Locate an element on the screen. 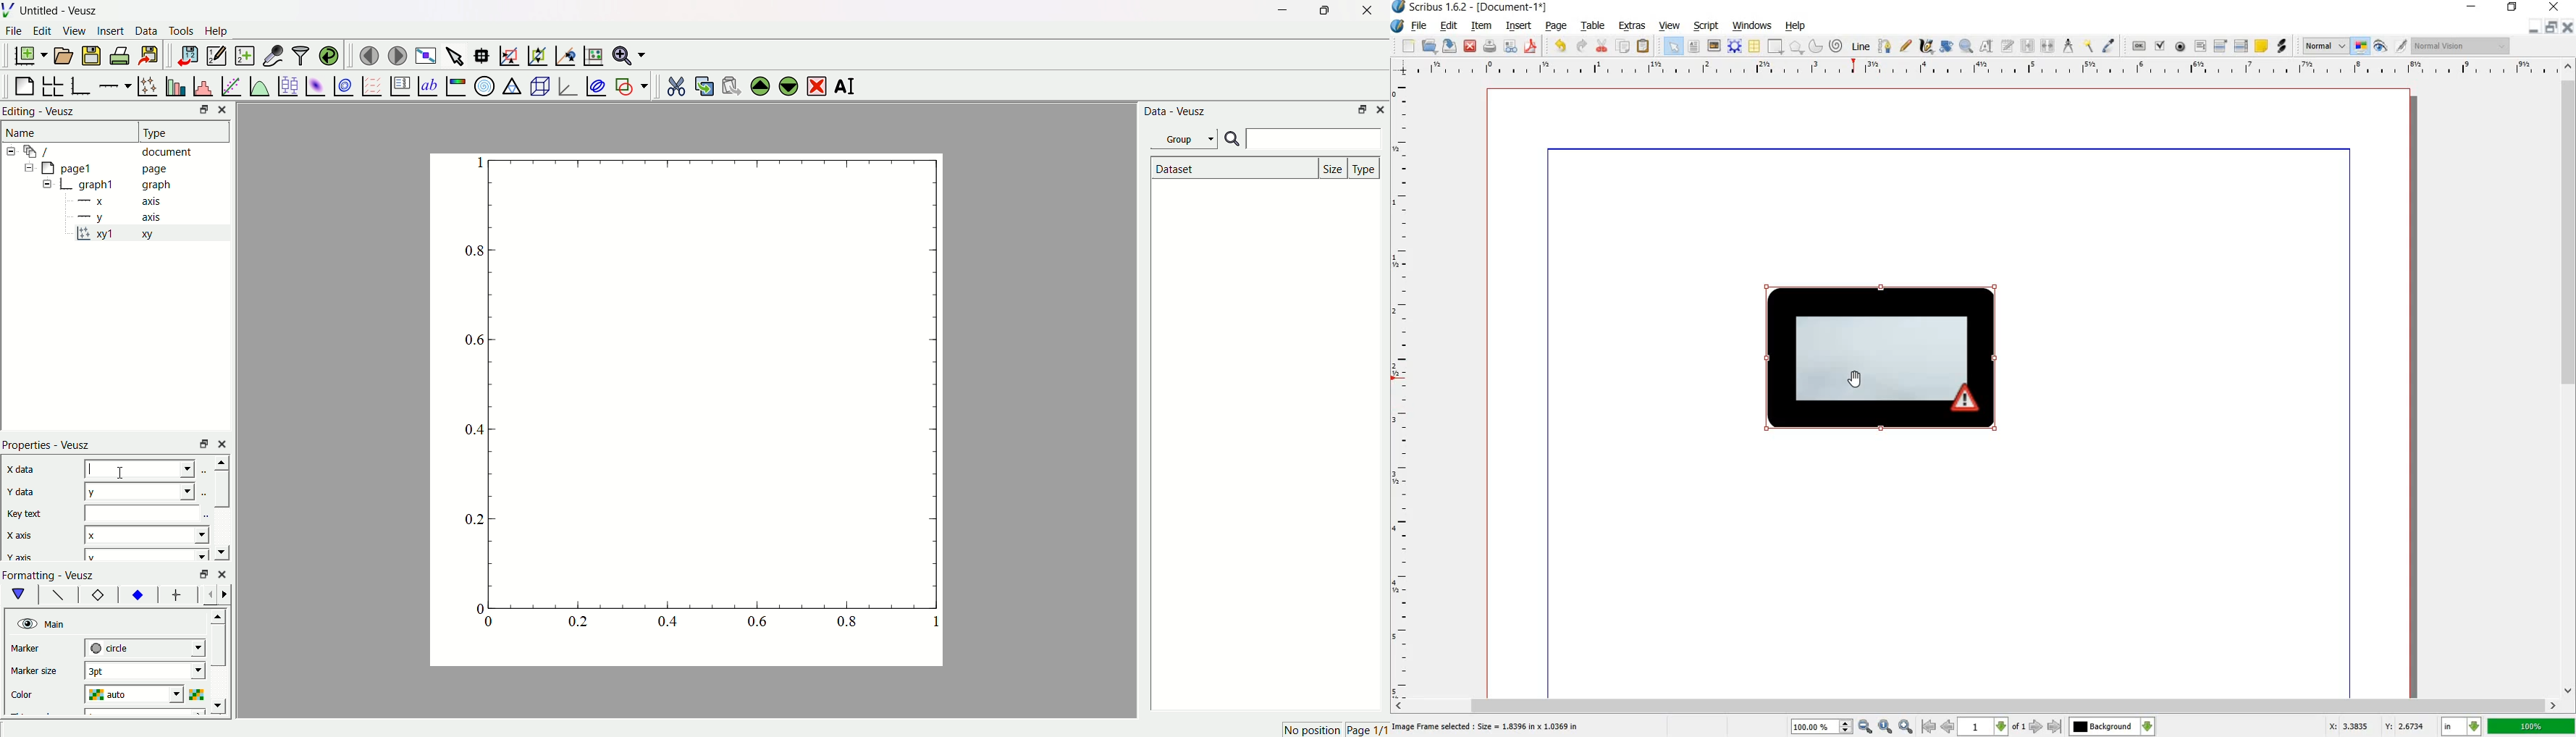  preflight verifier is located at coordinates (1509, 47).